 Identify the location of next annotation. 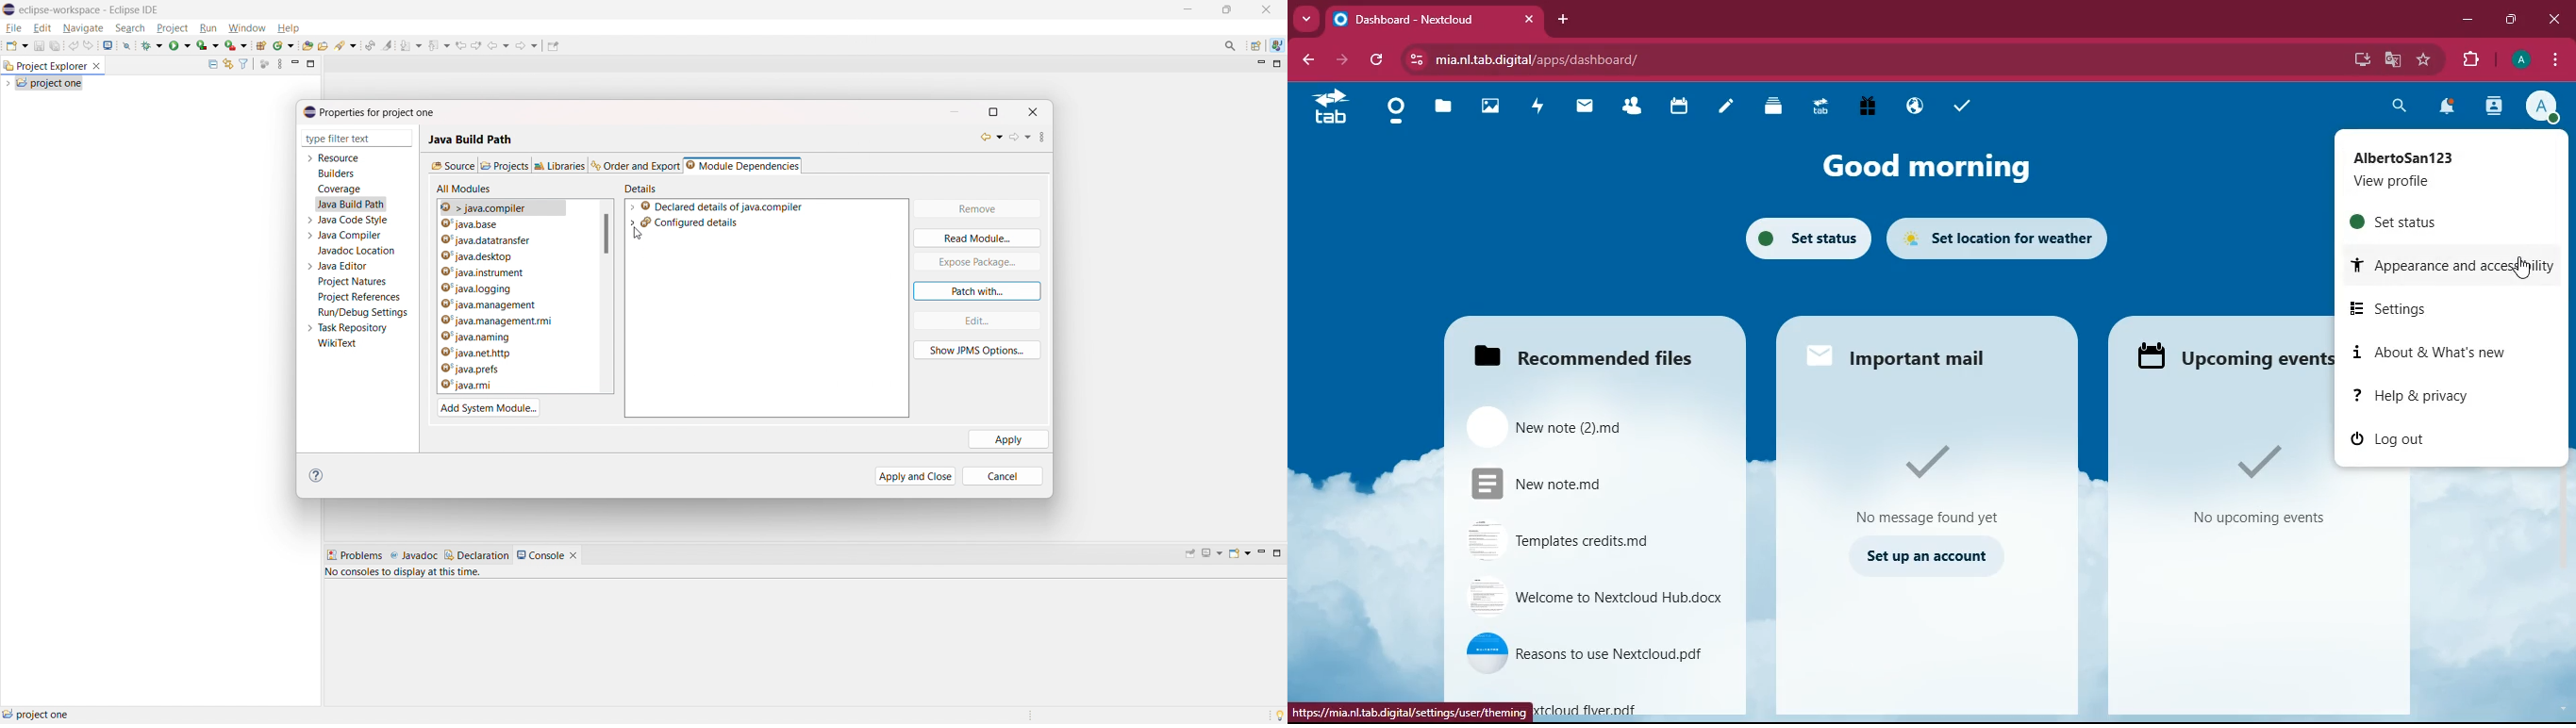
(410, 46).